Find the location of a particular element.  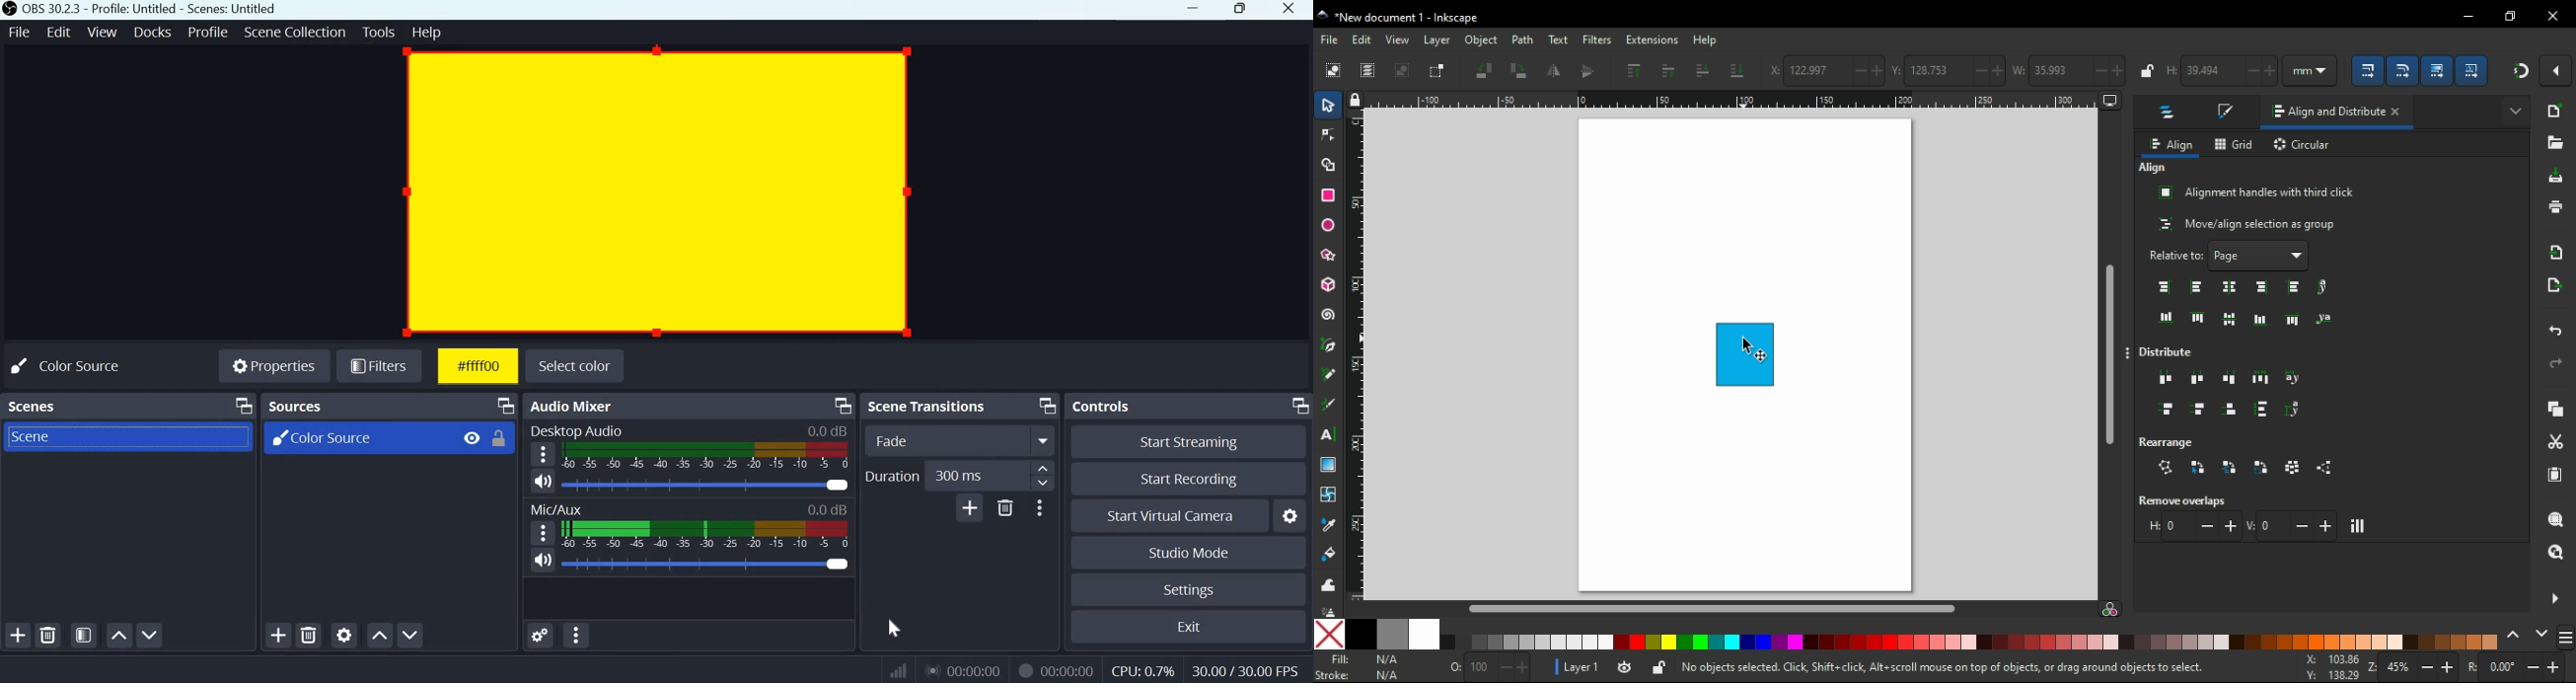

Hamburger menu is located at coordinates (545, 532).